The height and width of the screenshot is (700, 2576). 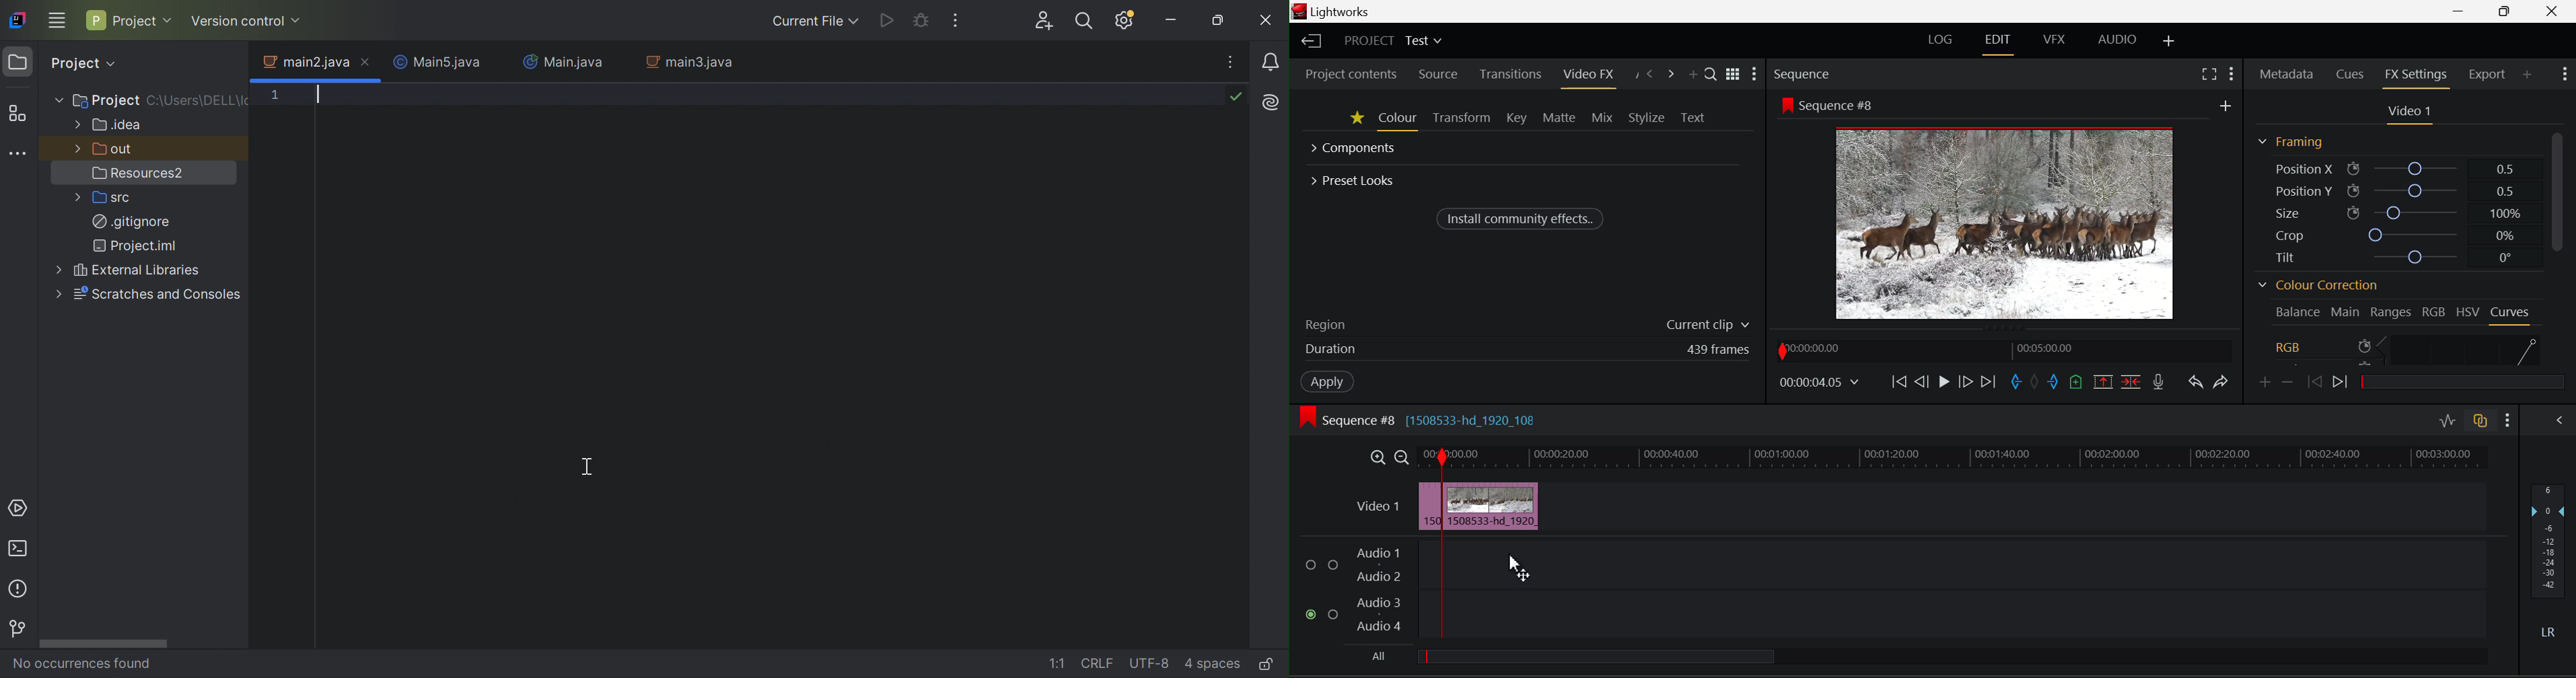 What do you see at coordinates (1646, 117) in the screenshot?
I see `Stylize` at bounding box center [1646, 117].